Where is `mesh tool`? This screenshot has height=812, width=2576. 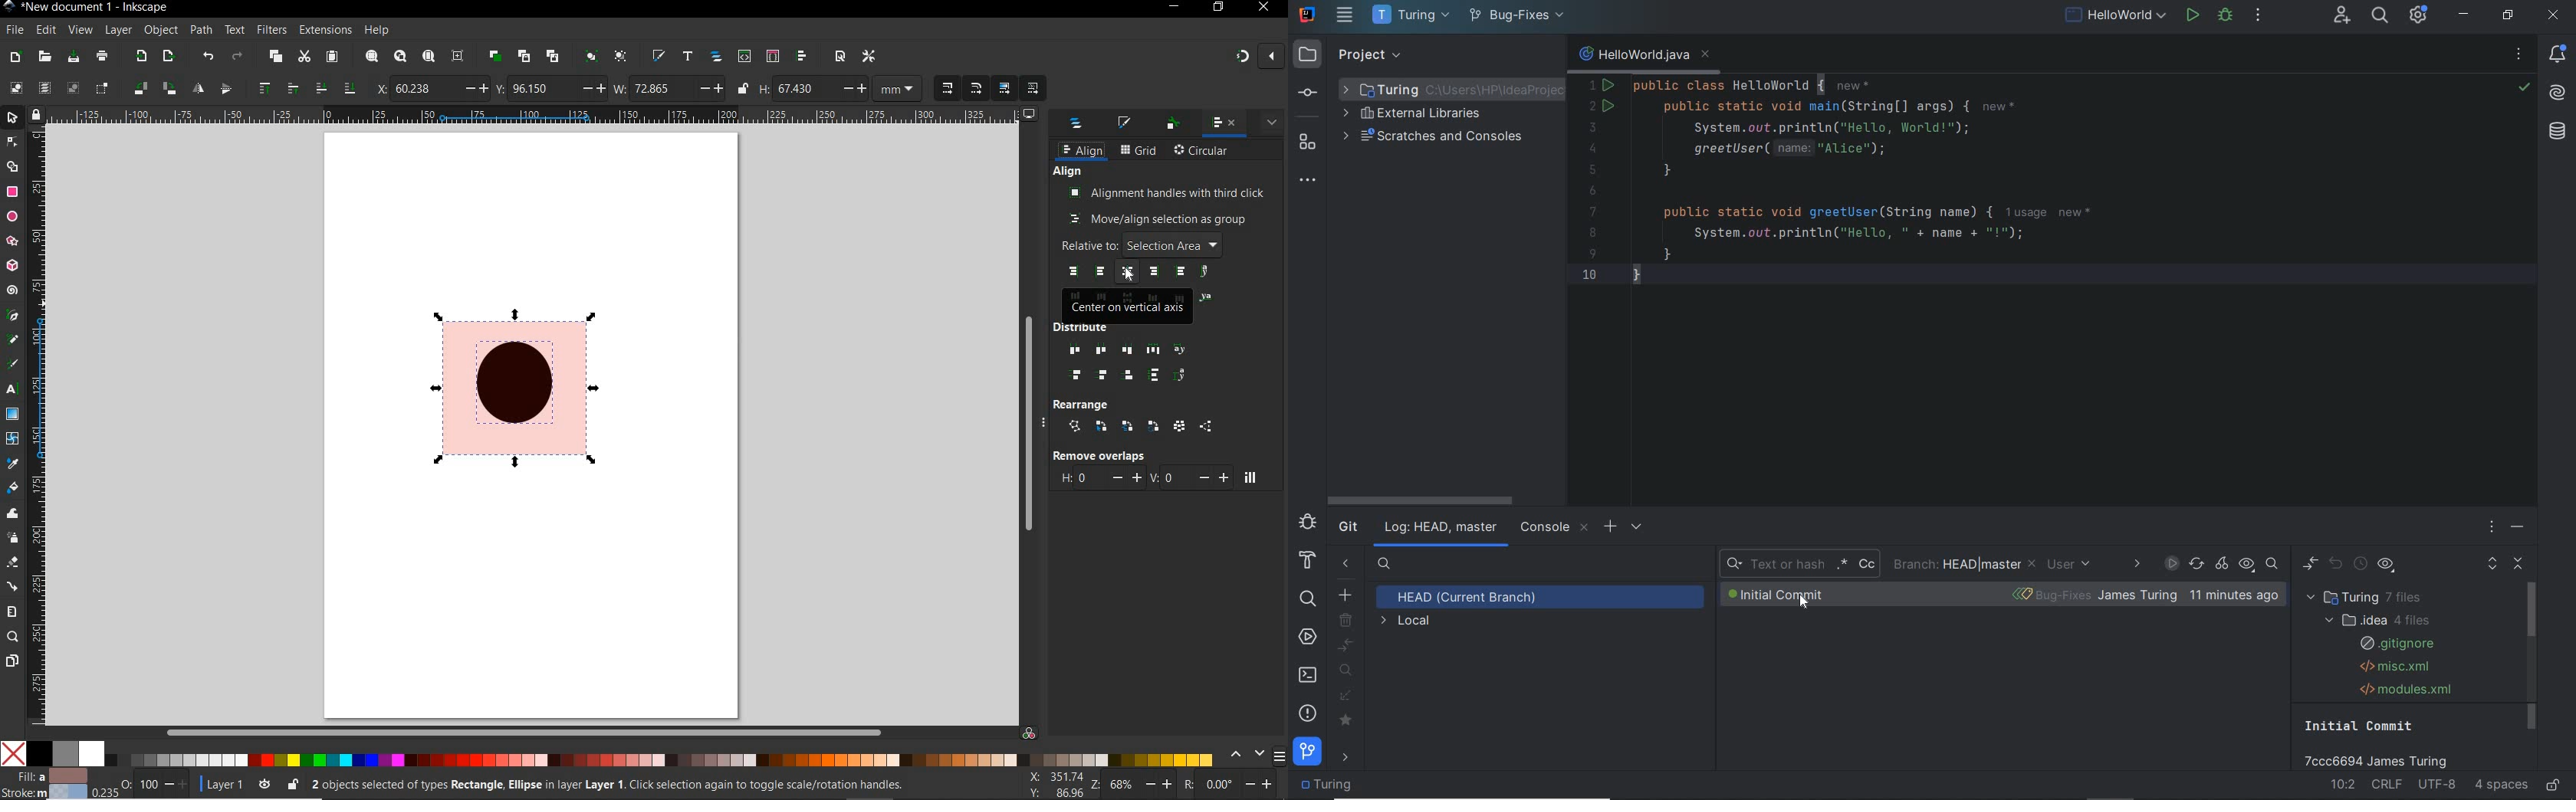
mesh tool is located at coordinates (12, 438).